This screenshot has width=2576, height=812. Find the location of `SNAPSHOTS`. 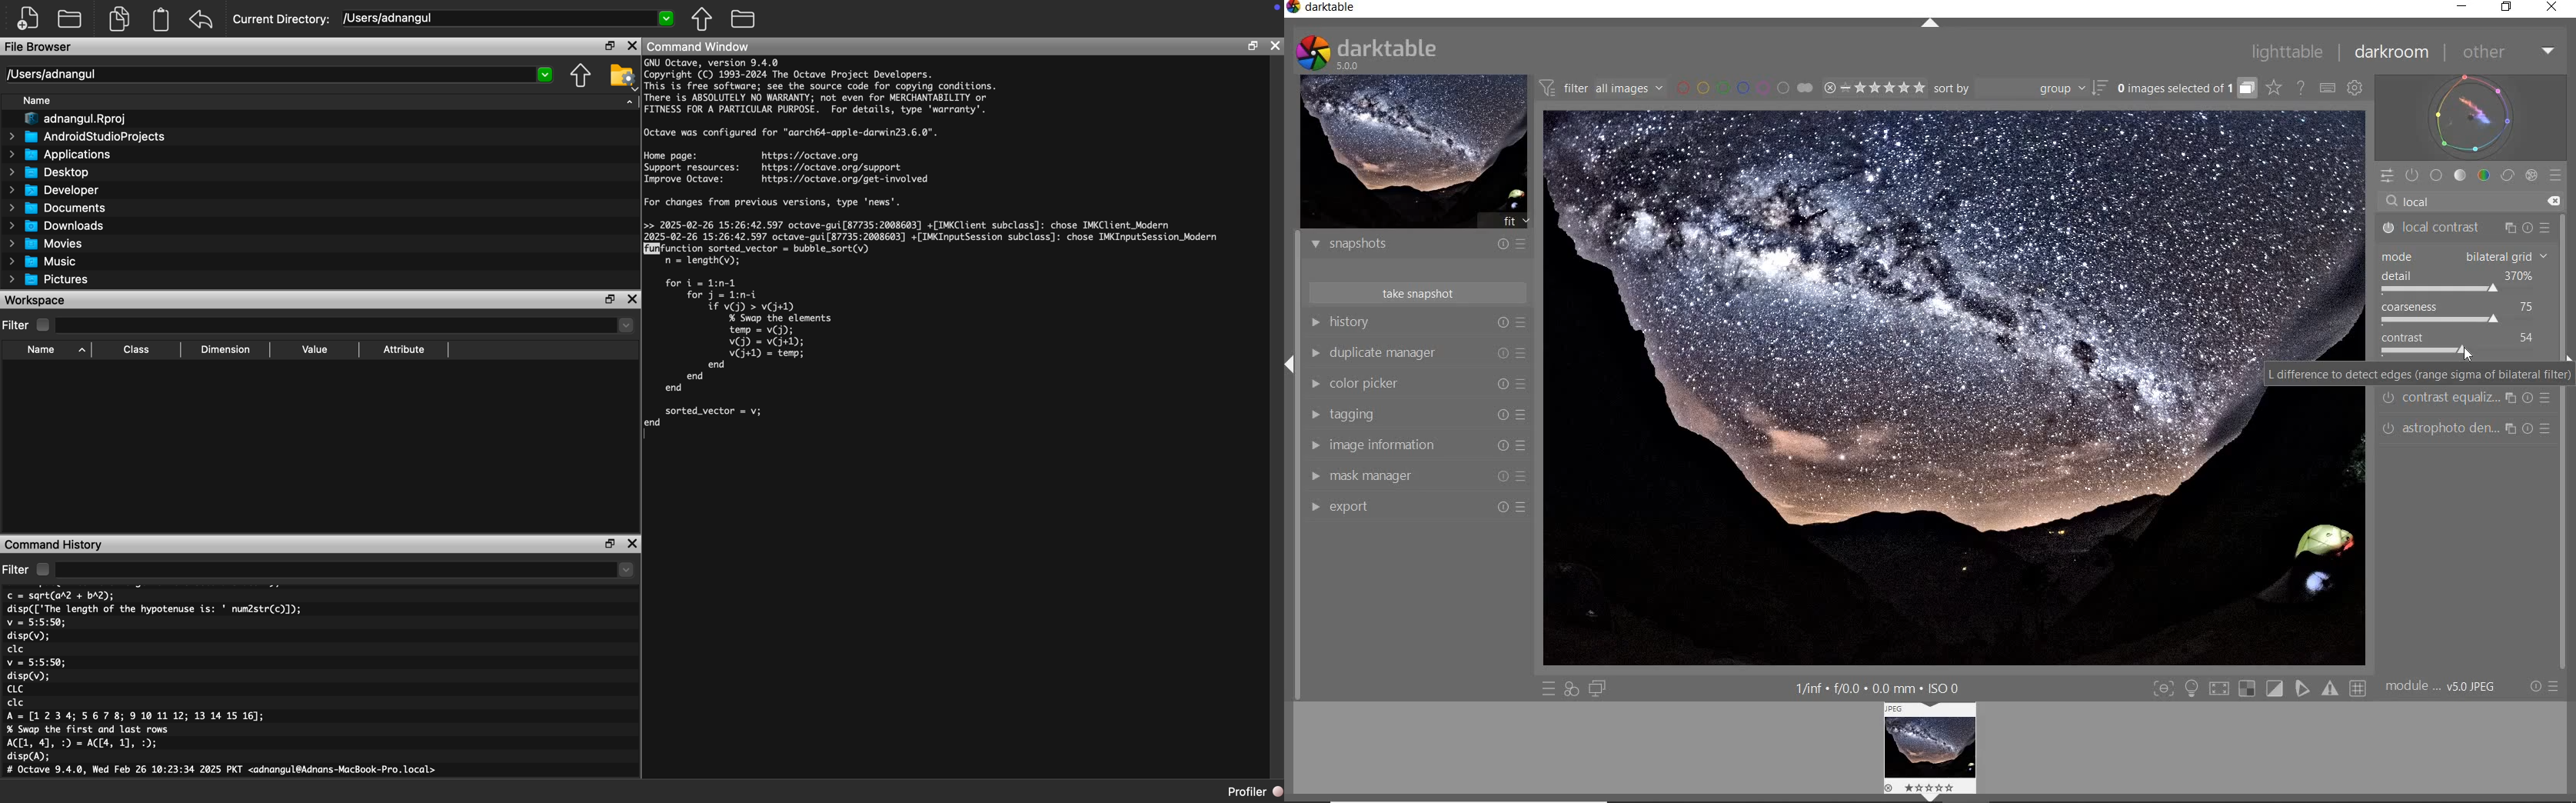

SNAPSHOTS is located at coordinates (1419, 245).